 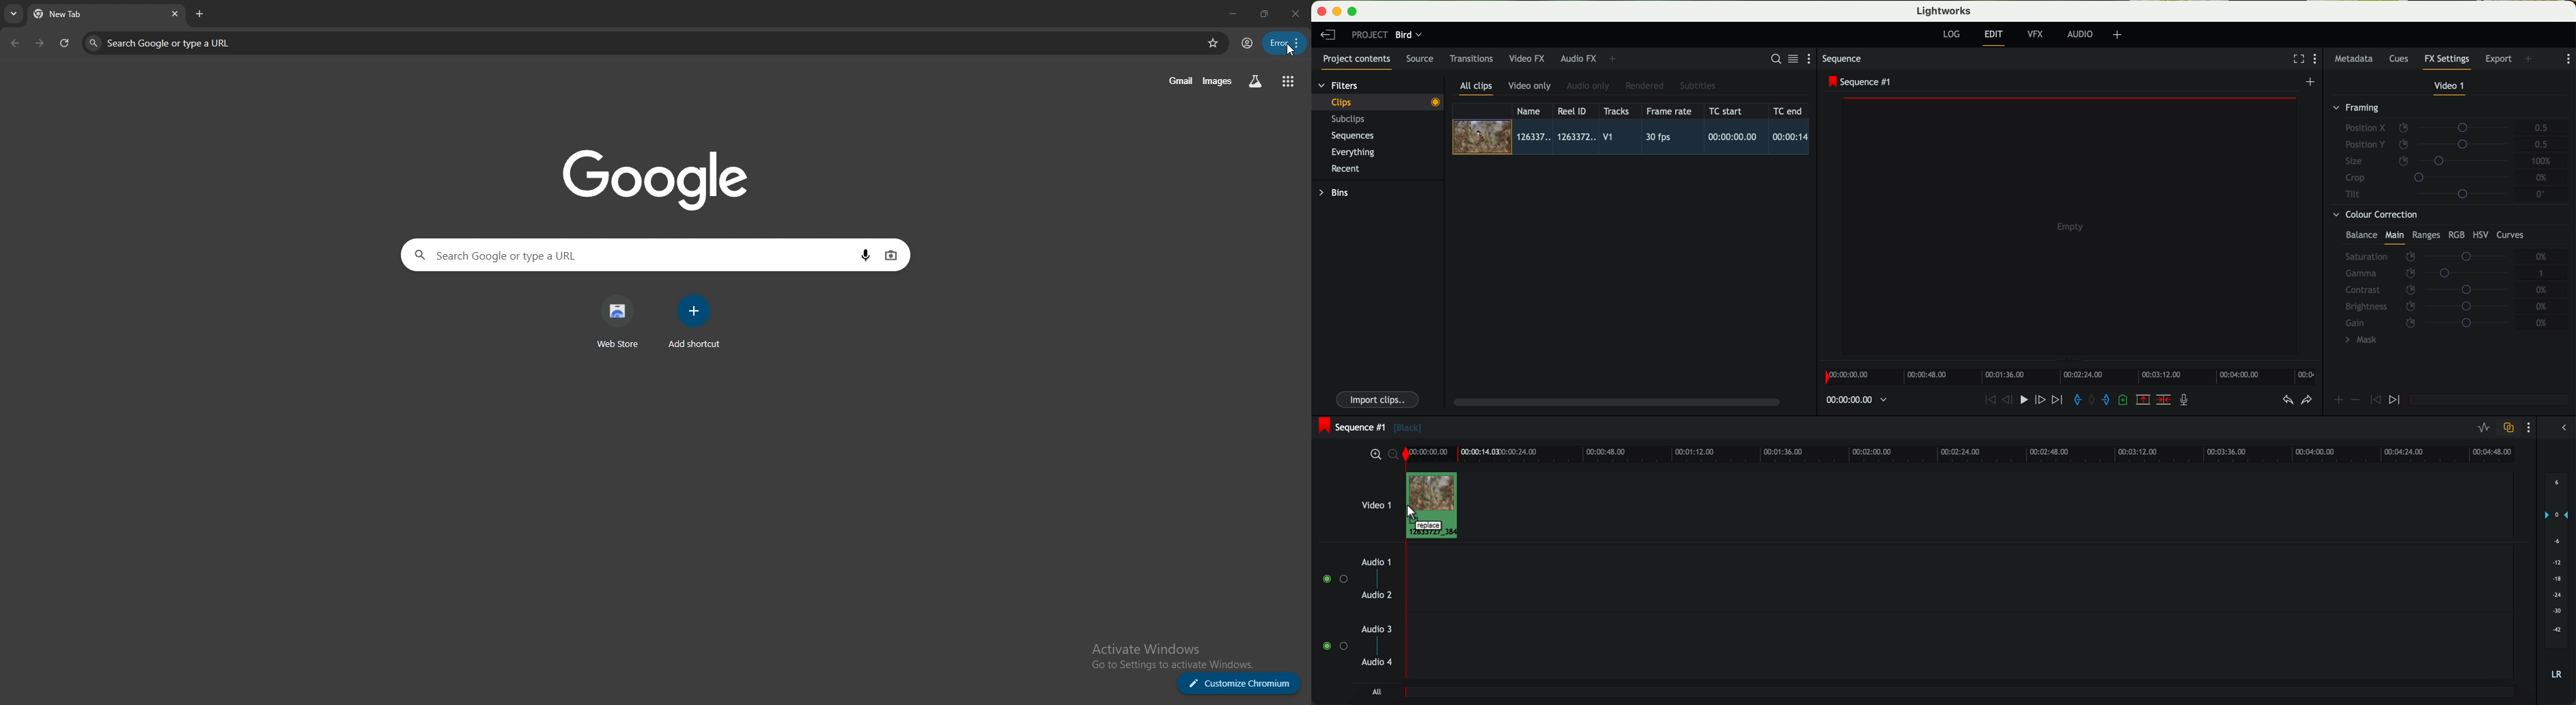 What do you see at coordinates (2361, 236) in the screenshot?
I see `balance` at bounding box center [2361, 236].